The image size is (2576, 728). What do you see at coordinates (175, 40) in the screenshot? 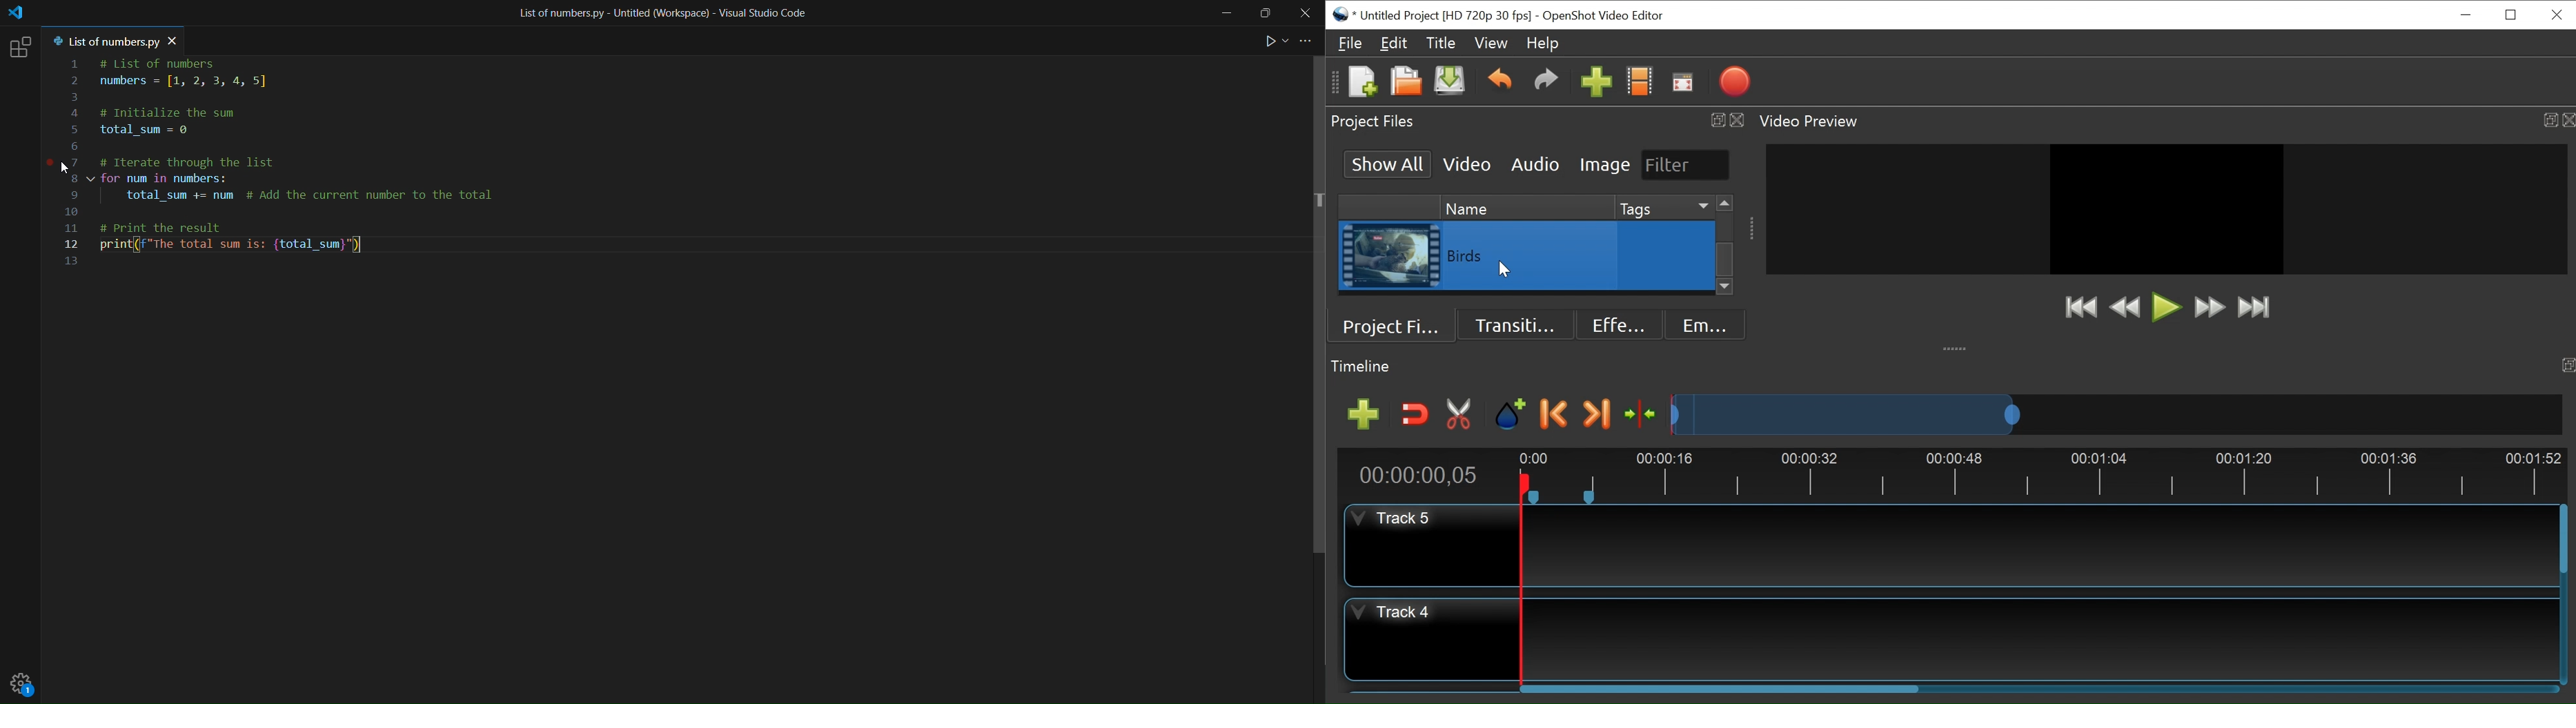
I see `close tab` at bounding box center [175, 40].